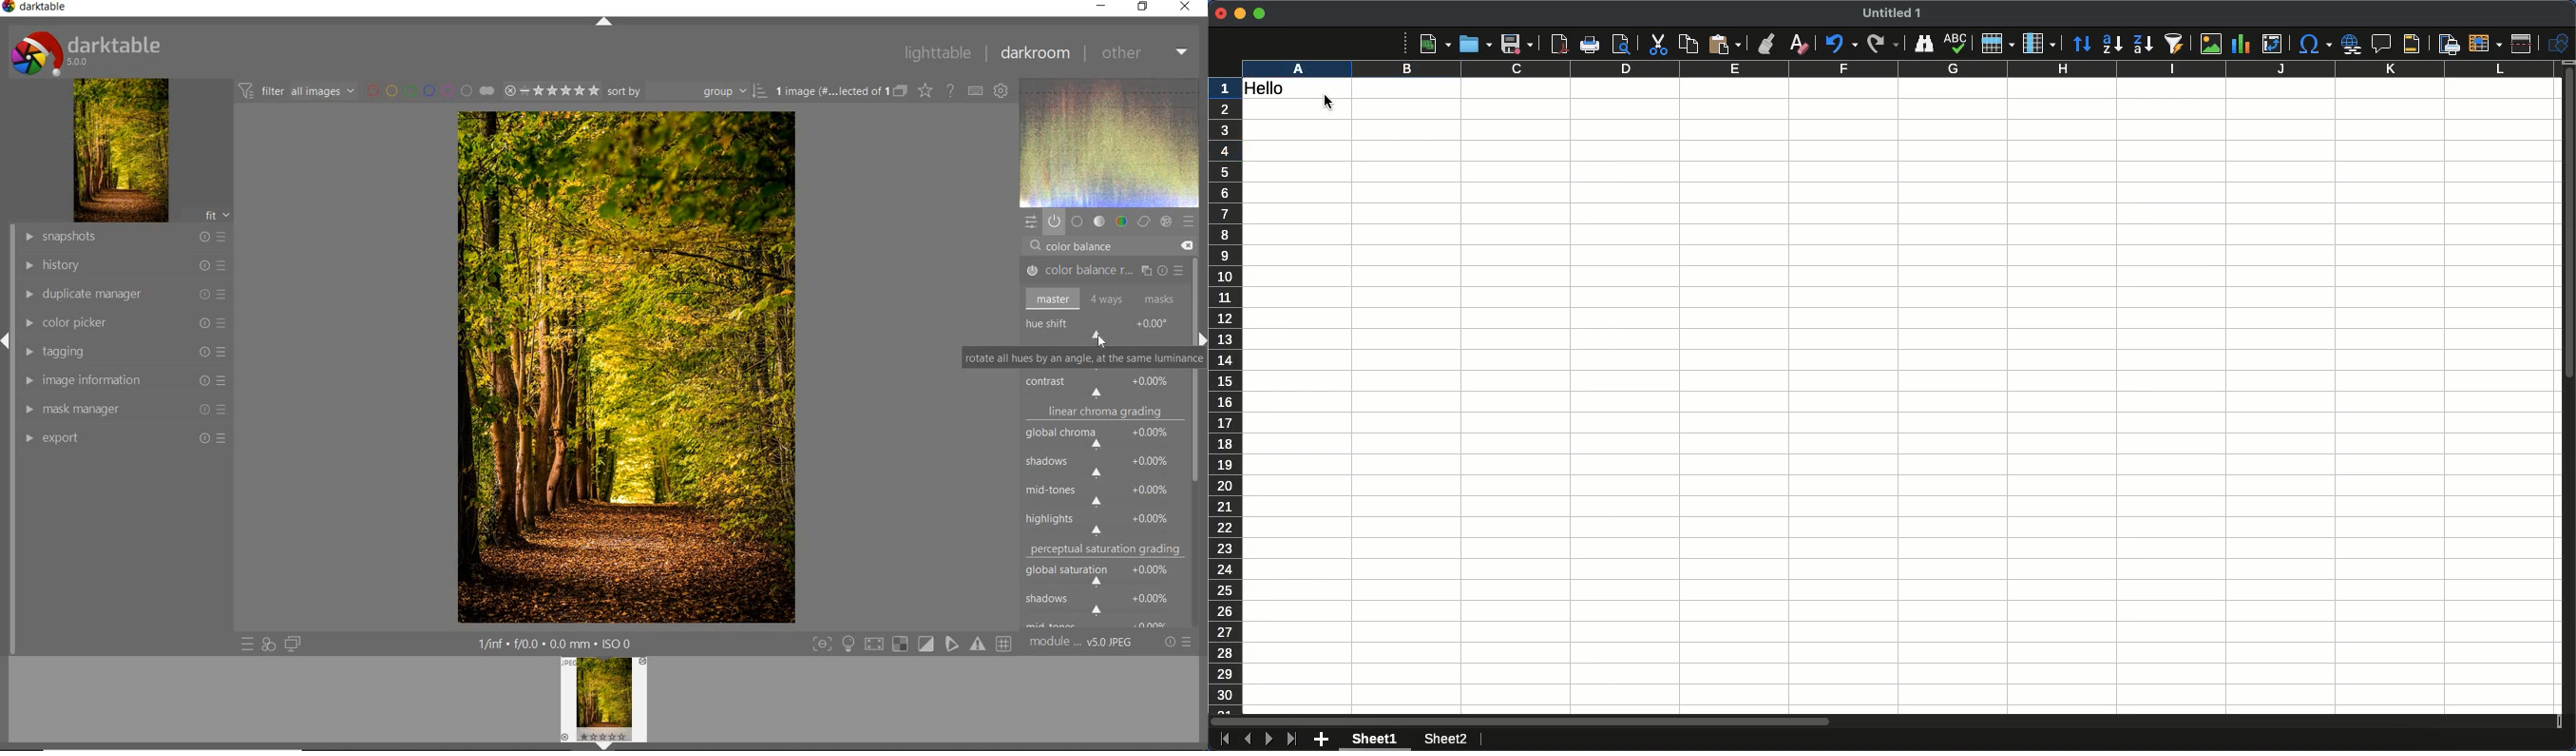 This screenshot has width=2576, height=756. Describe the element at coordinates (1443, 741) in the screenshot. I see `Sheet 2` at that location.